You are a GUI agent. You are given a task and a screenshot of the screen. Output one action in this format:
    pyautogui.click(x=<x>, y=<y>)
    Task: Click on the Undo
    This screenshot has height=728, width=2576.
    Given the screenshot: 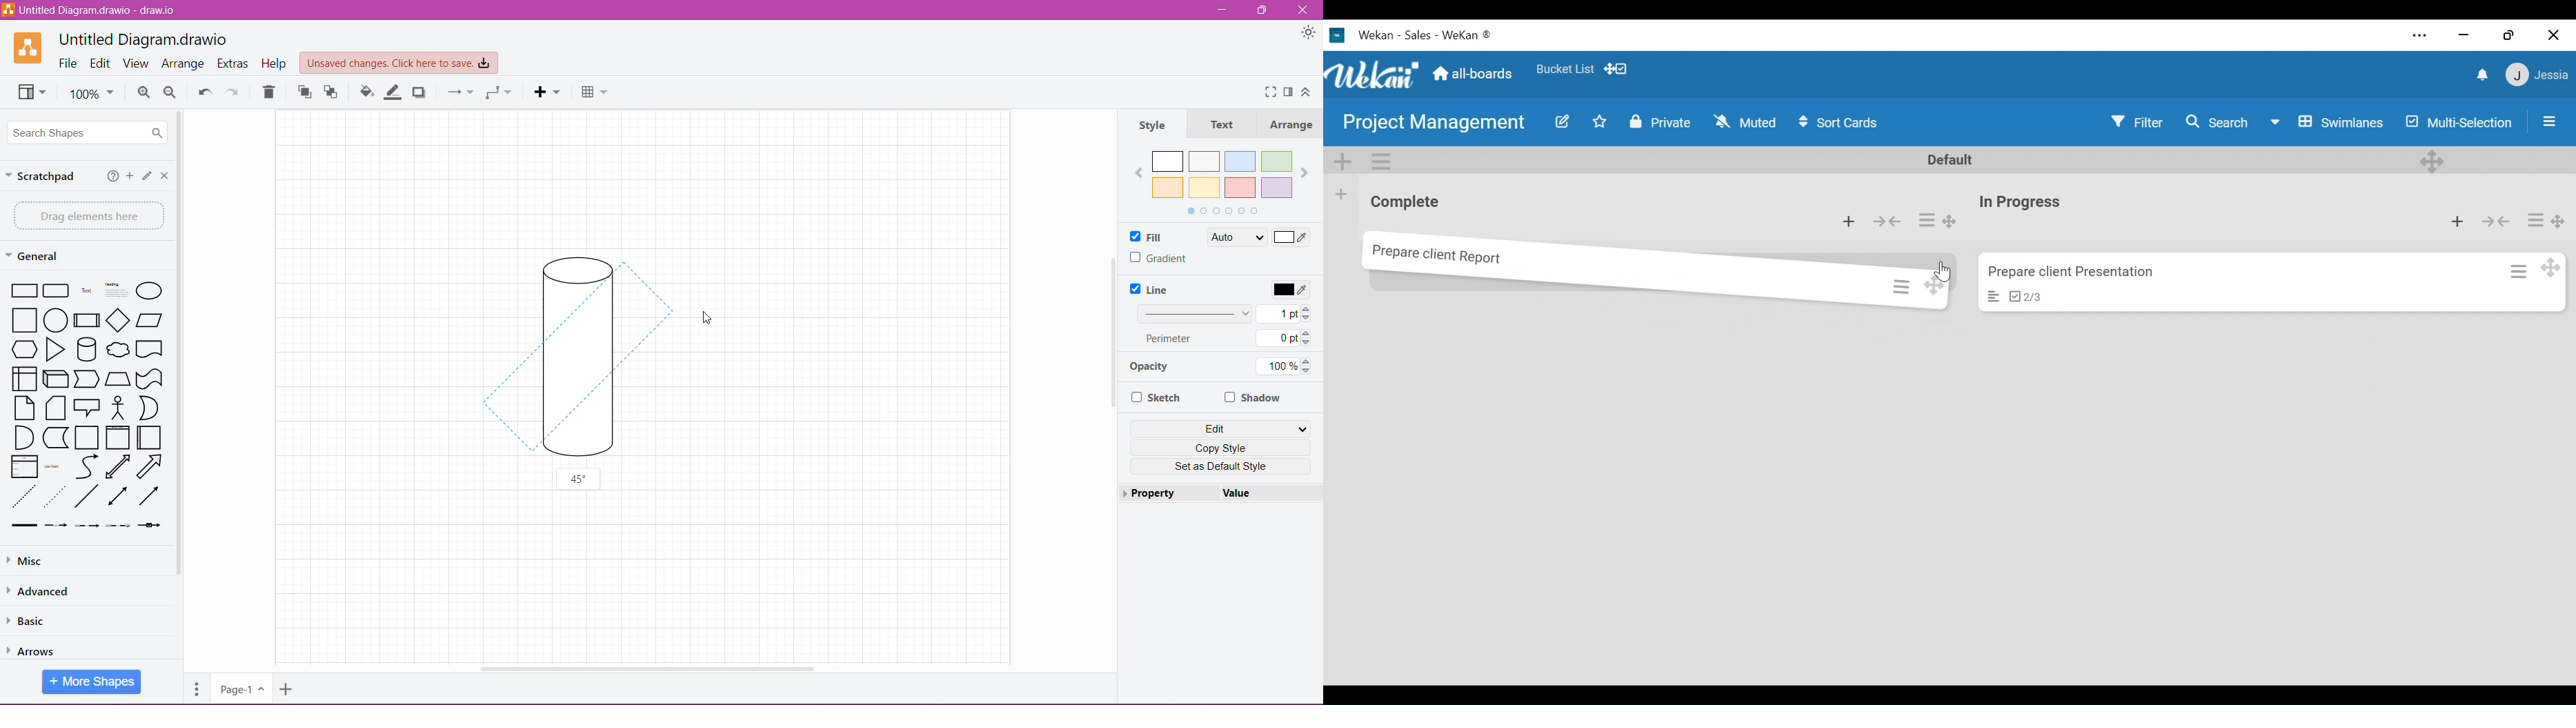 What is the action you would take?
    pyautogui.click(x=204, y=91)
    